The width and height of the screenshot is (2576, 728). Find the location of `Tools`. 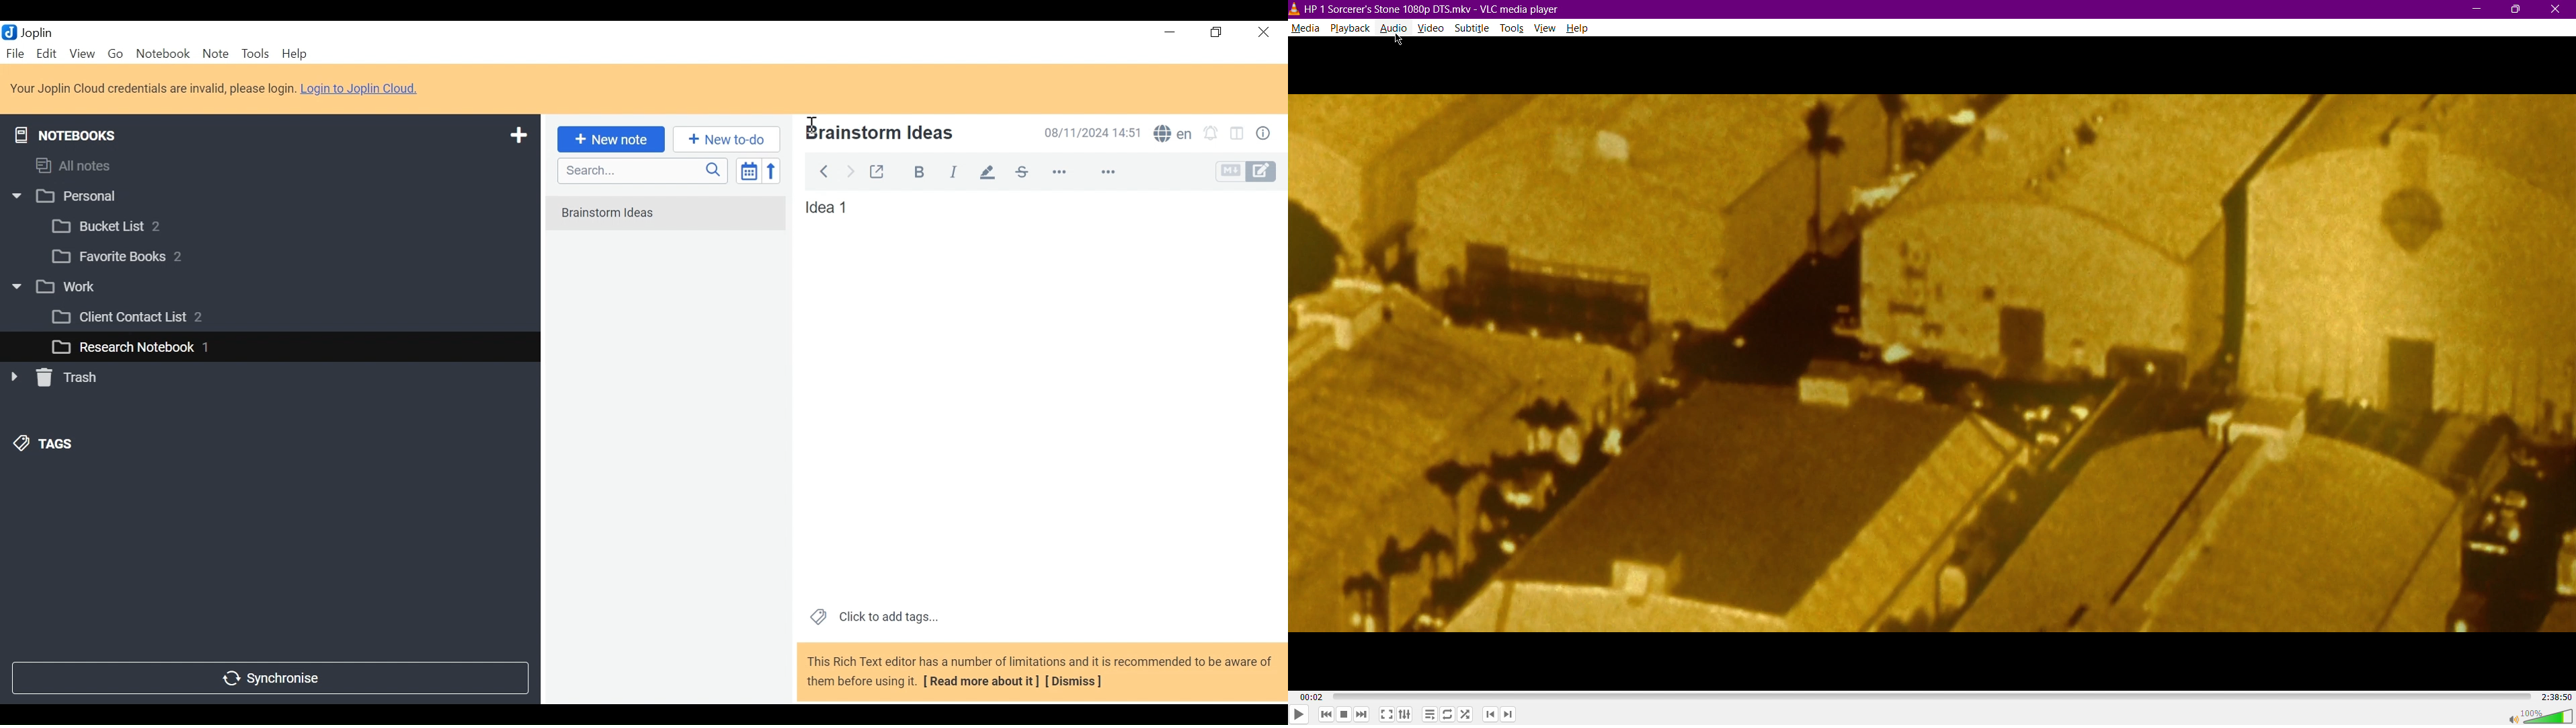

Tools is located at coordinates (1514, 29).